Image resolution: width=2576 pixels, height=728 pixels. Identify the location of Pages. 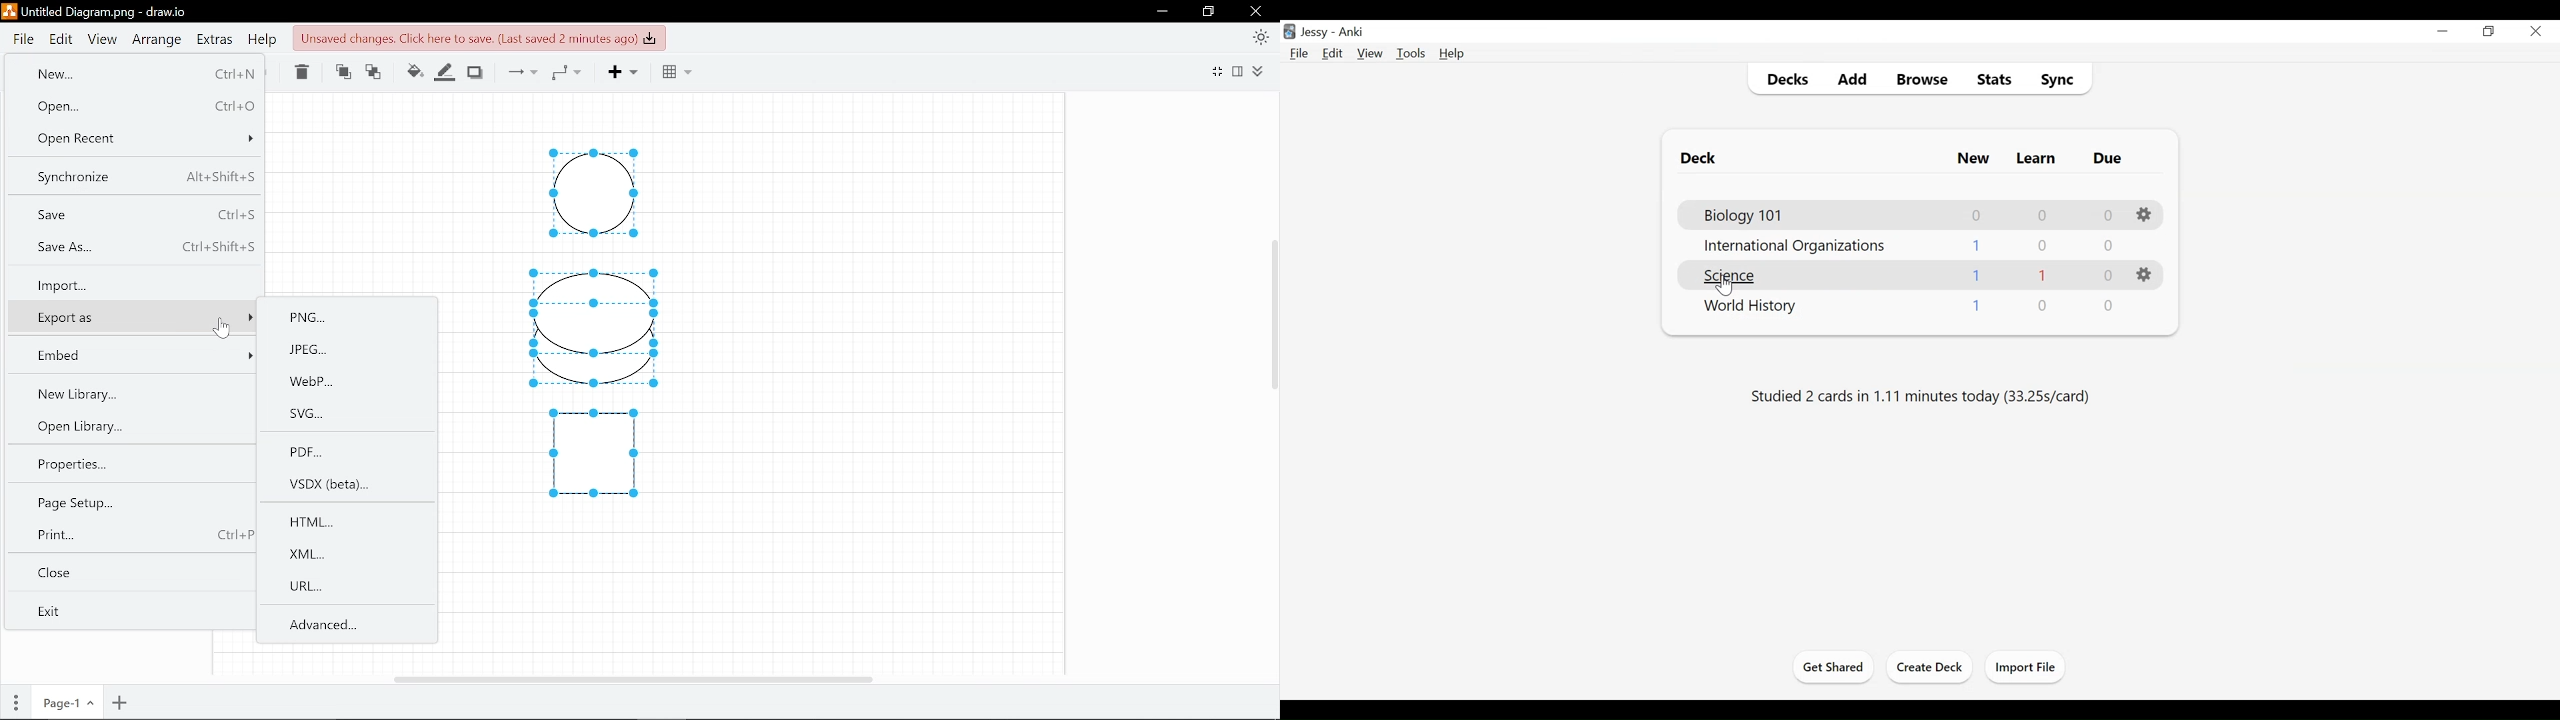
(16, 701).